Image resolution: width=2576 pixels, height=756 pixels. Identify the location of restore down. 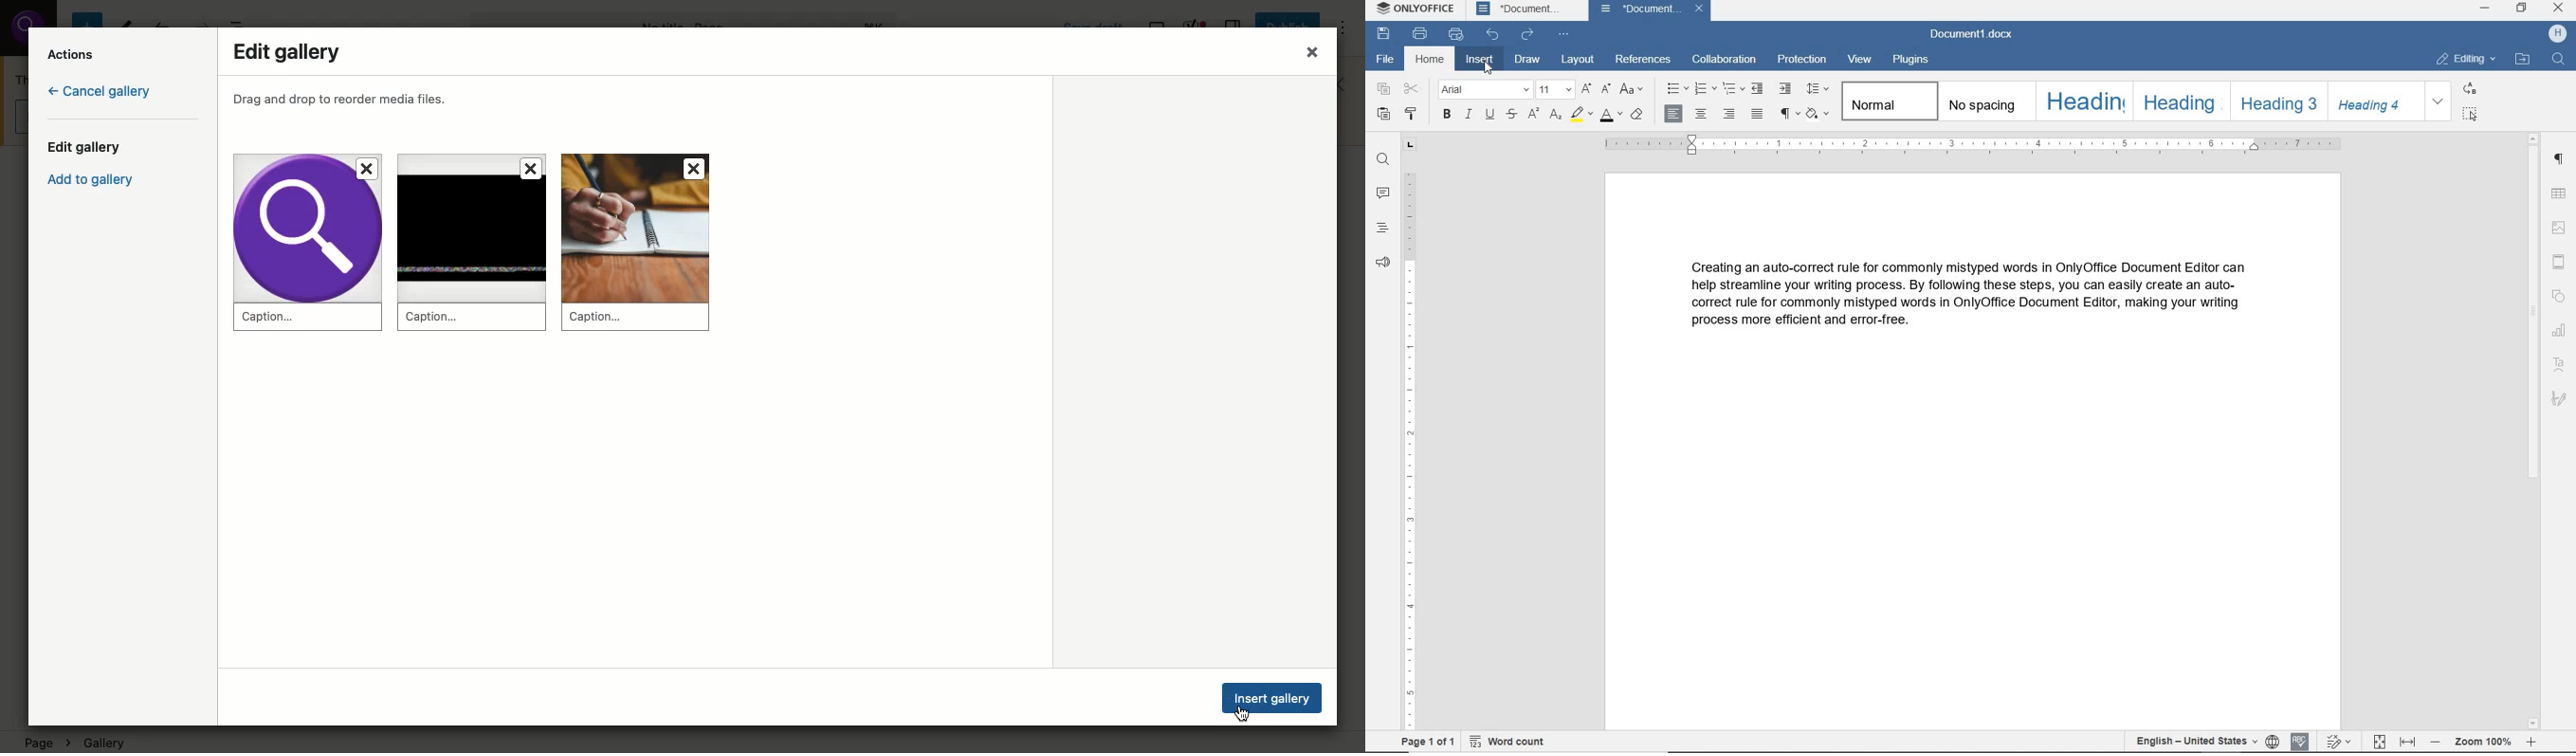
(2523, 9).